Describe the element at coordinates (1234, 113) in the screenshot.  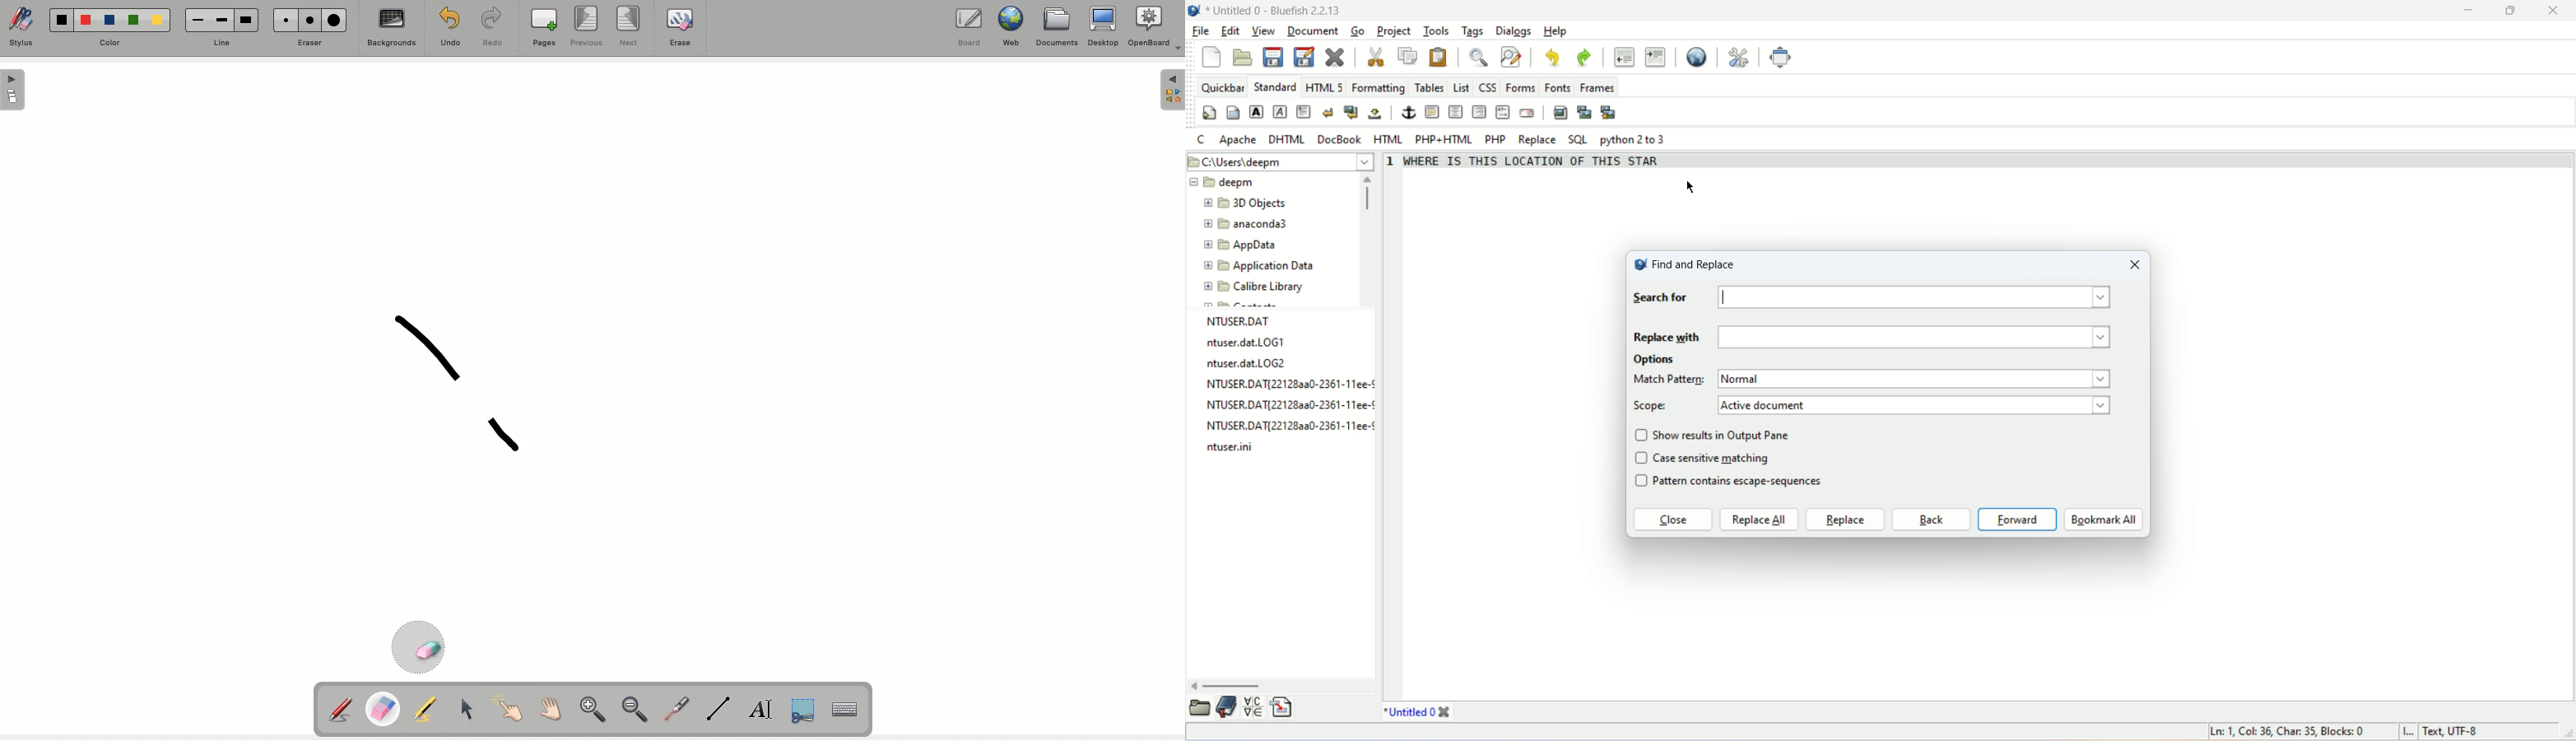
I see `body` at that location.